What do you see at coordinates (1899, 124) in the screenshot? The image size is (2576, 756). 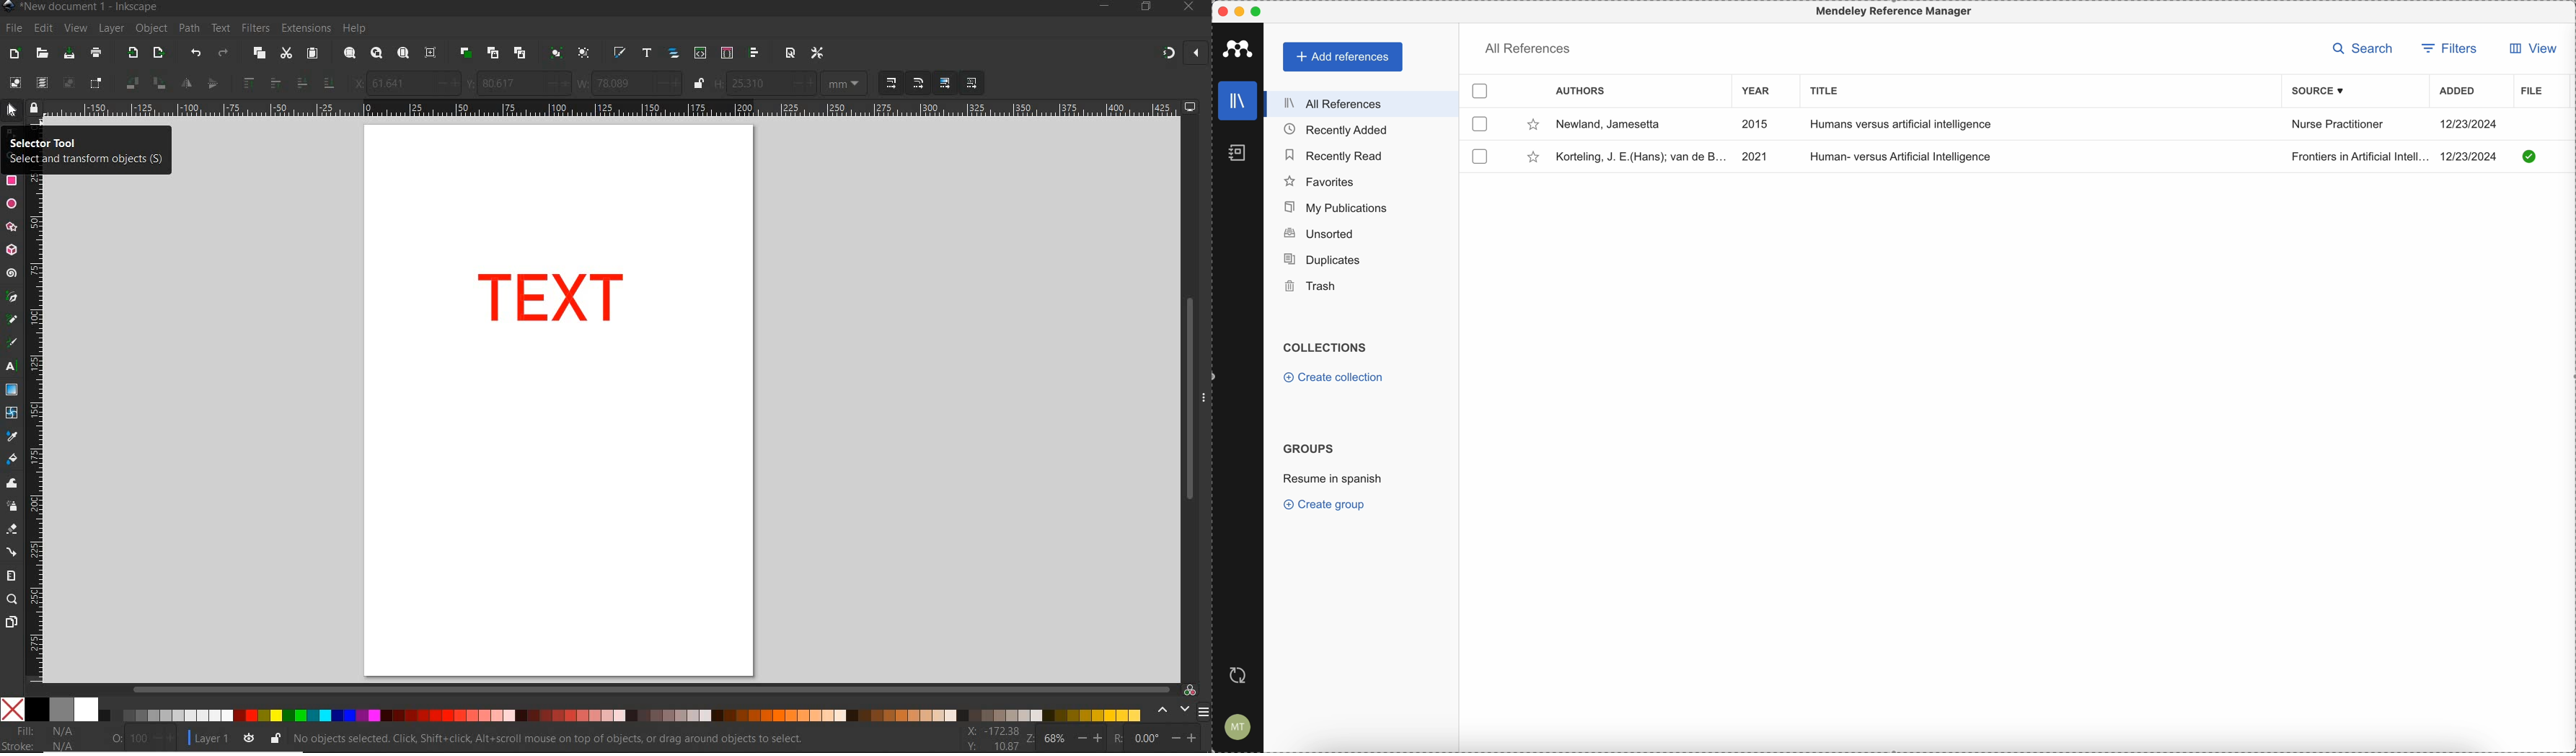 I see `Humans versus artificial intelligence` at bounding box center [1899, 124].